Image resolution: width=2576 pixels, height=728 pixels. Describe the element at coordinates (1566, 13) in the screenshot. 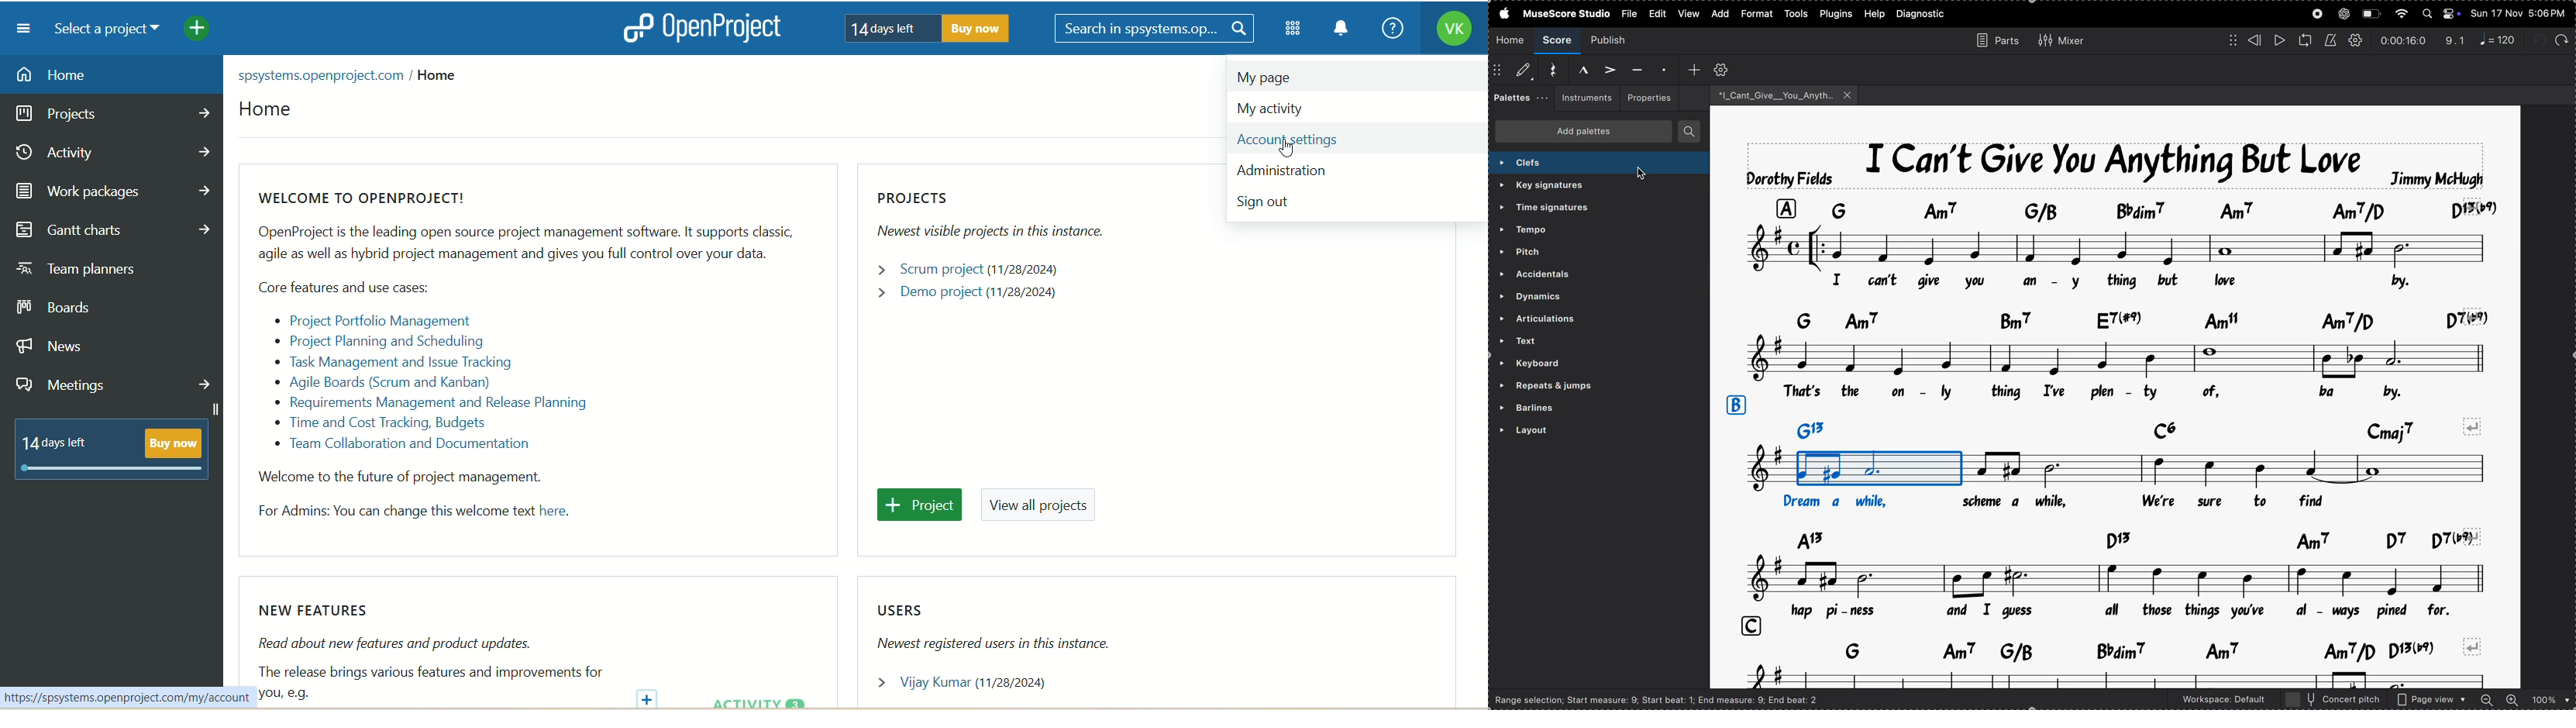

I see `musesscore studio` at that location.